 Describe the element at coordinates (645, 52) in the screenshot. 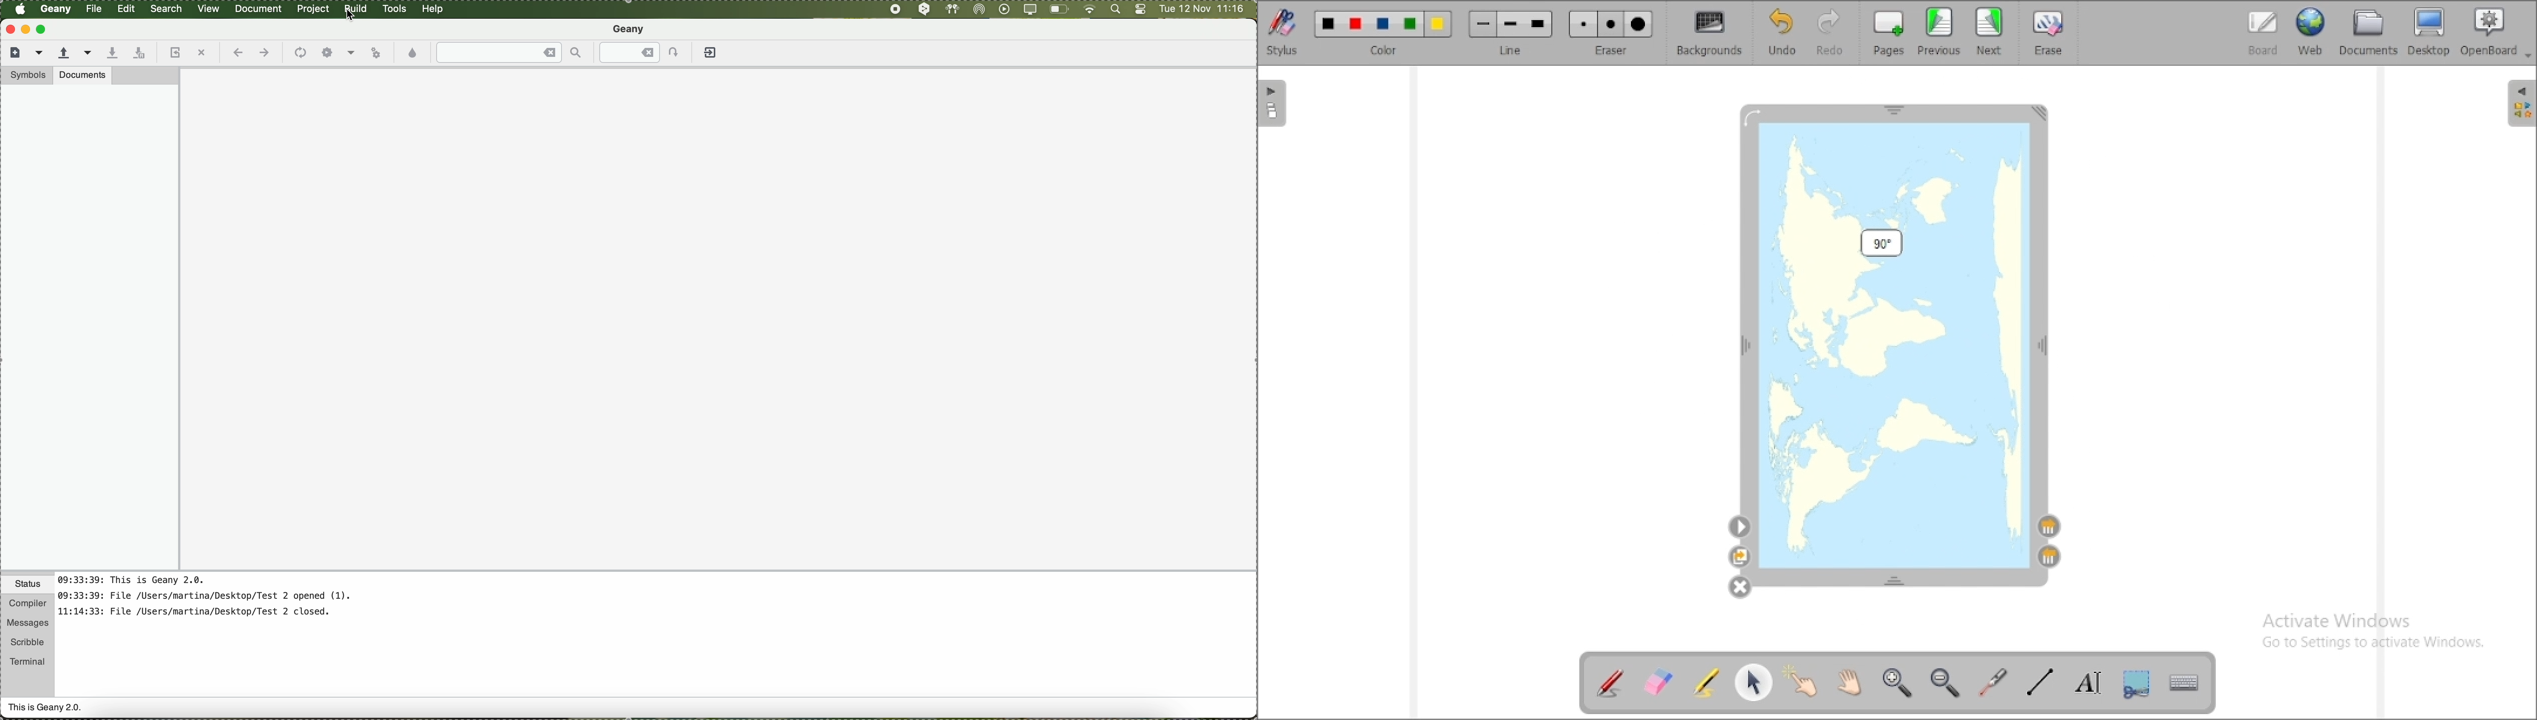

I see `jump to the entered line number` at that location.